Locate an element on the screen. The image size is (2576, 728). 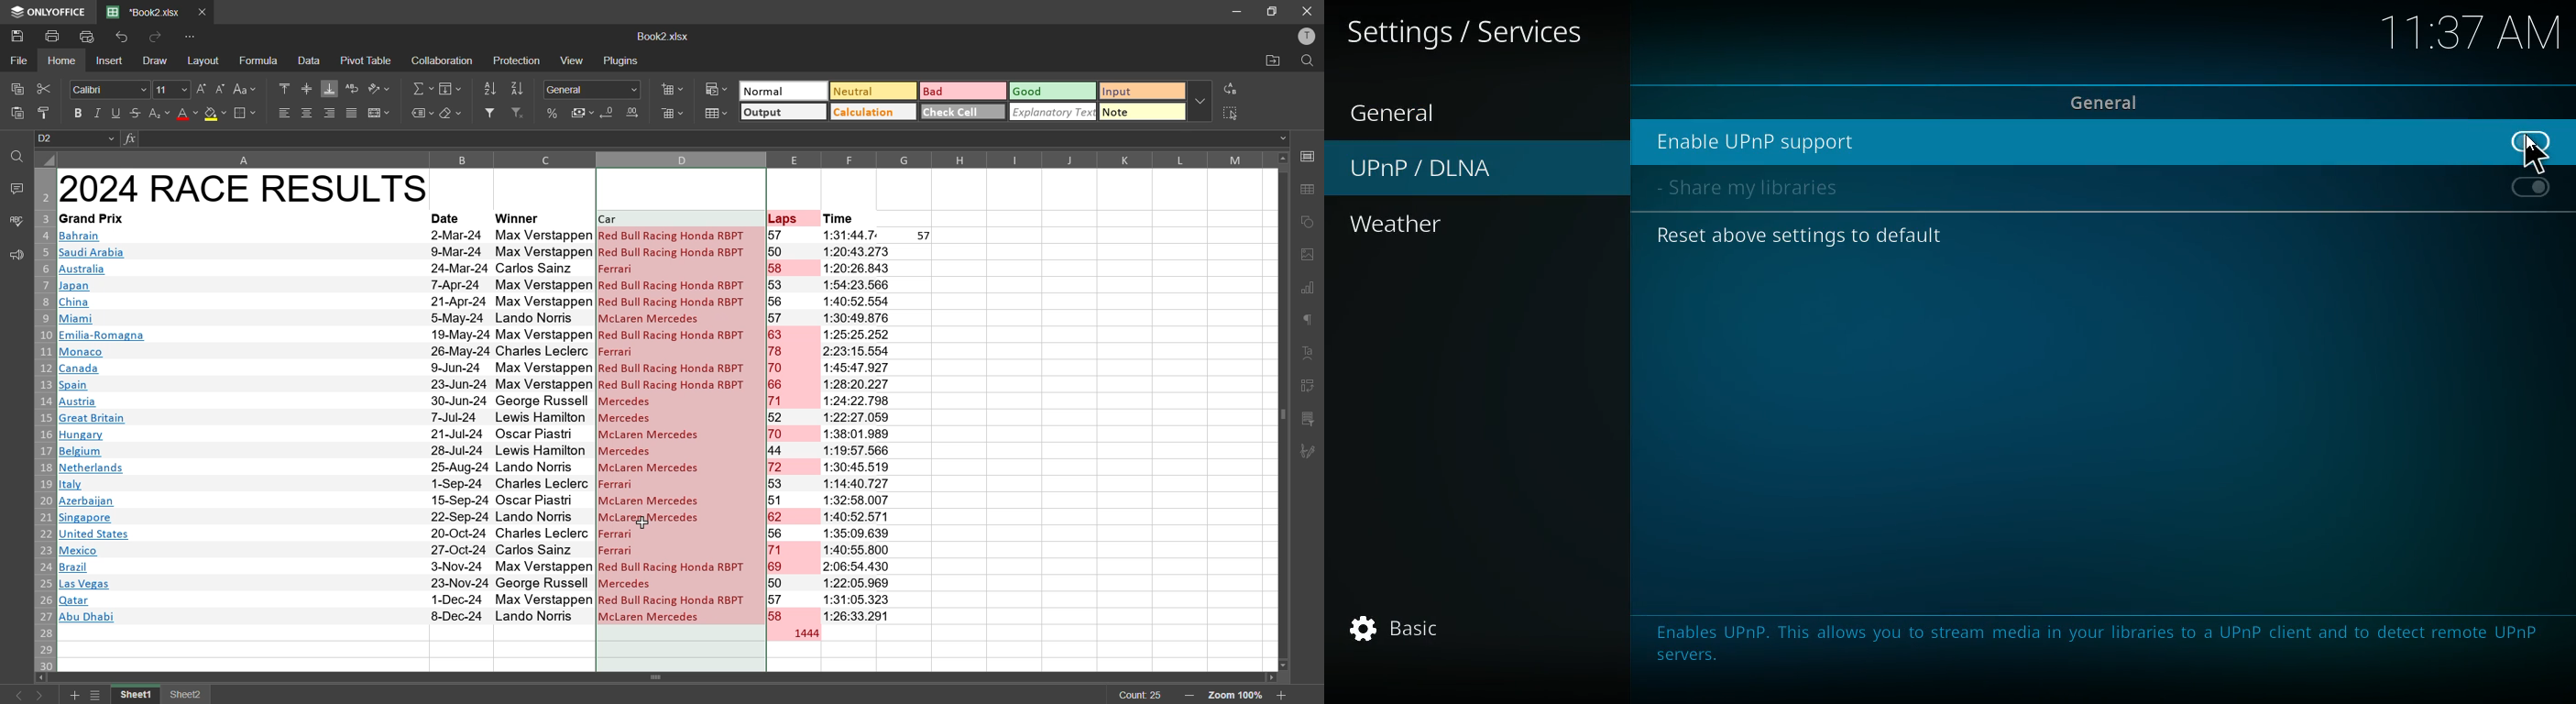
italic is located at coordinates (99, 113).